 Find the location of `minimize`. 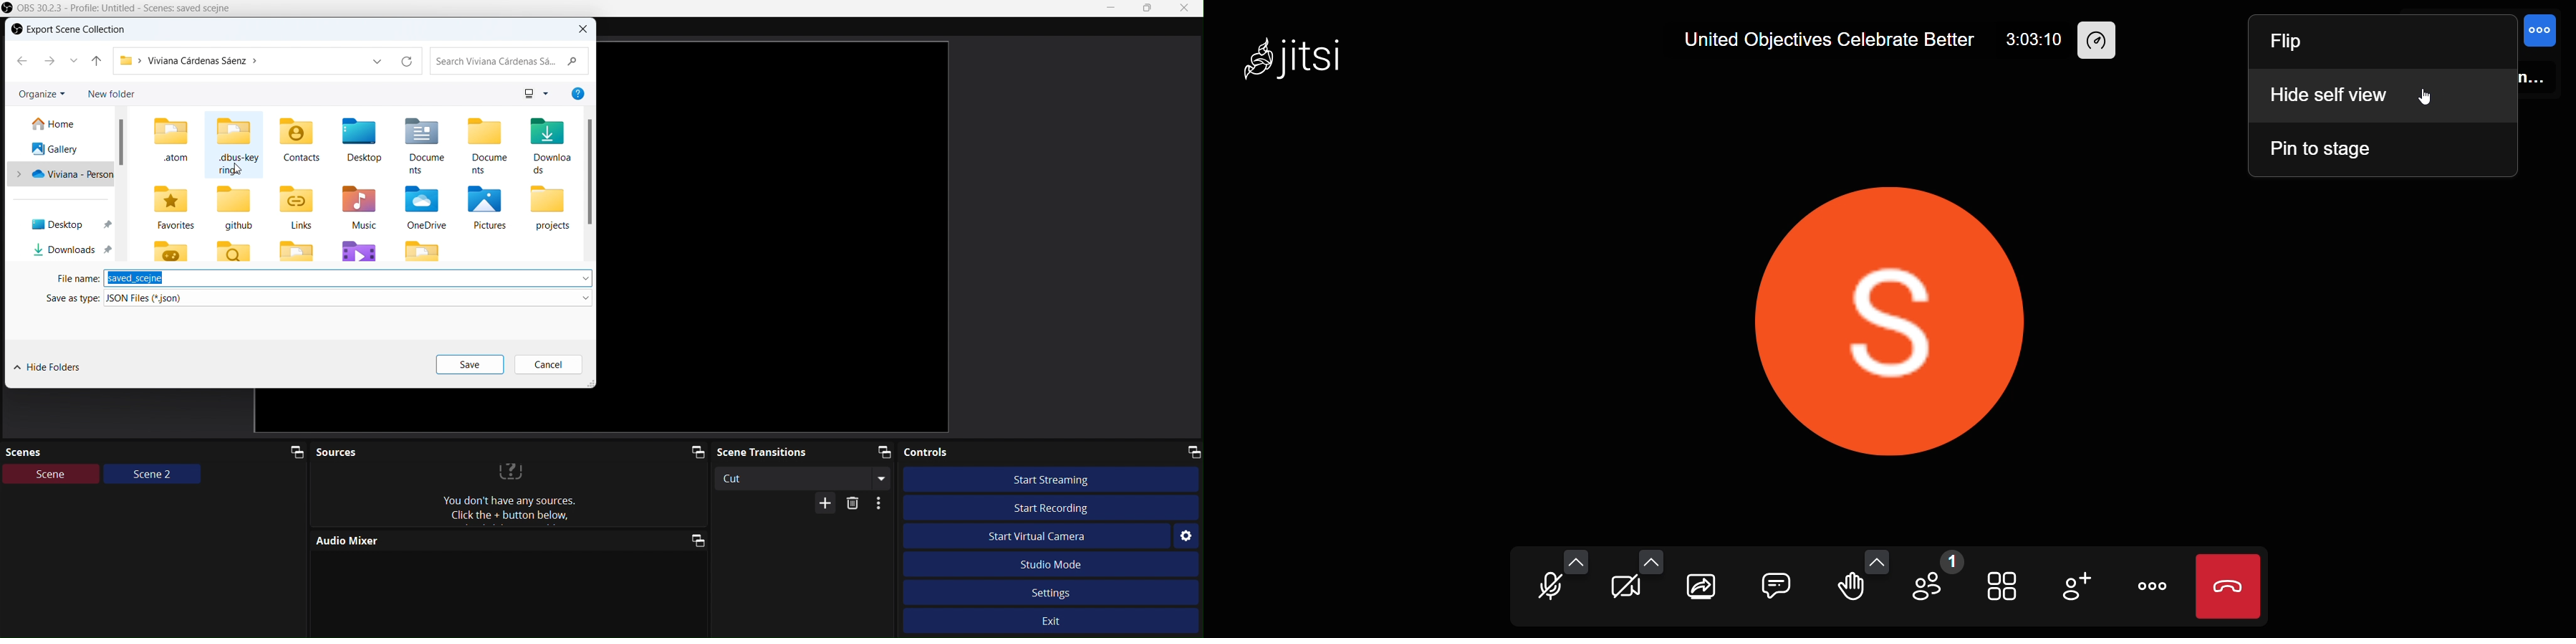

minimize is located at coordinates (1111, 8).